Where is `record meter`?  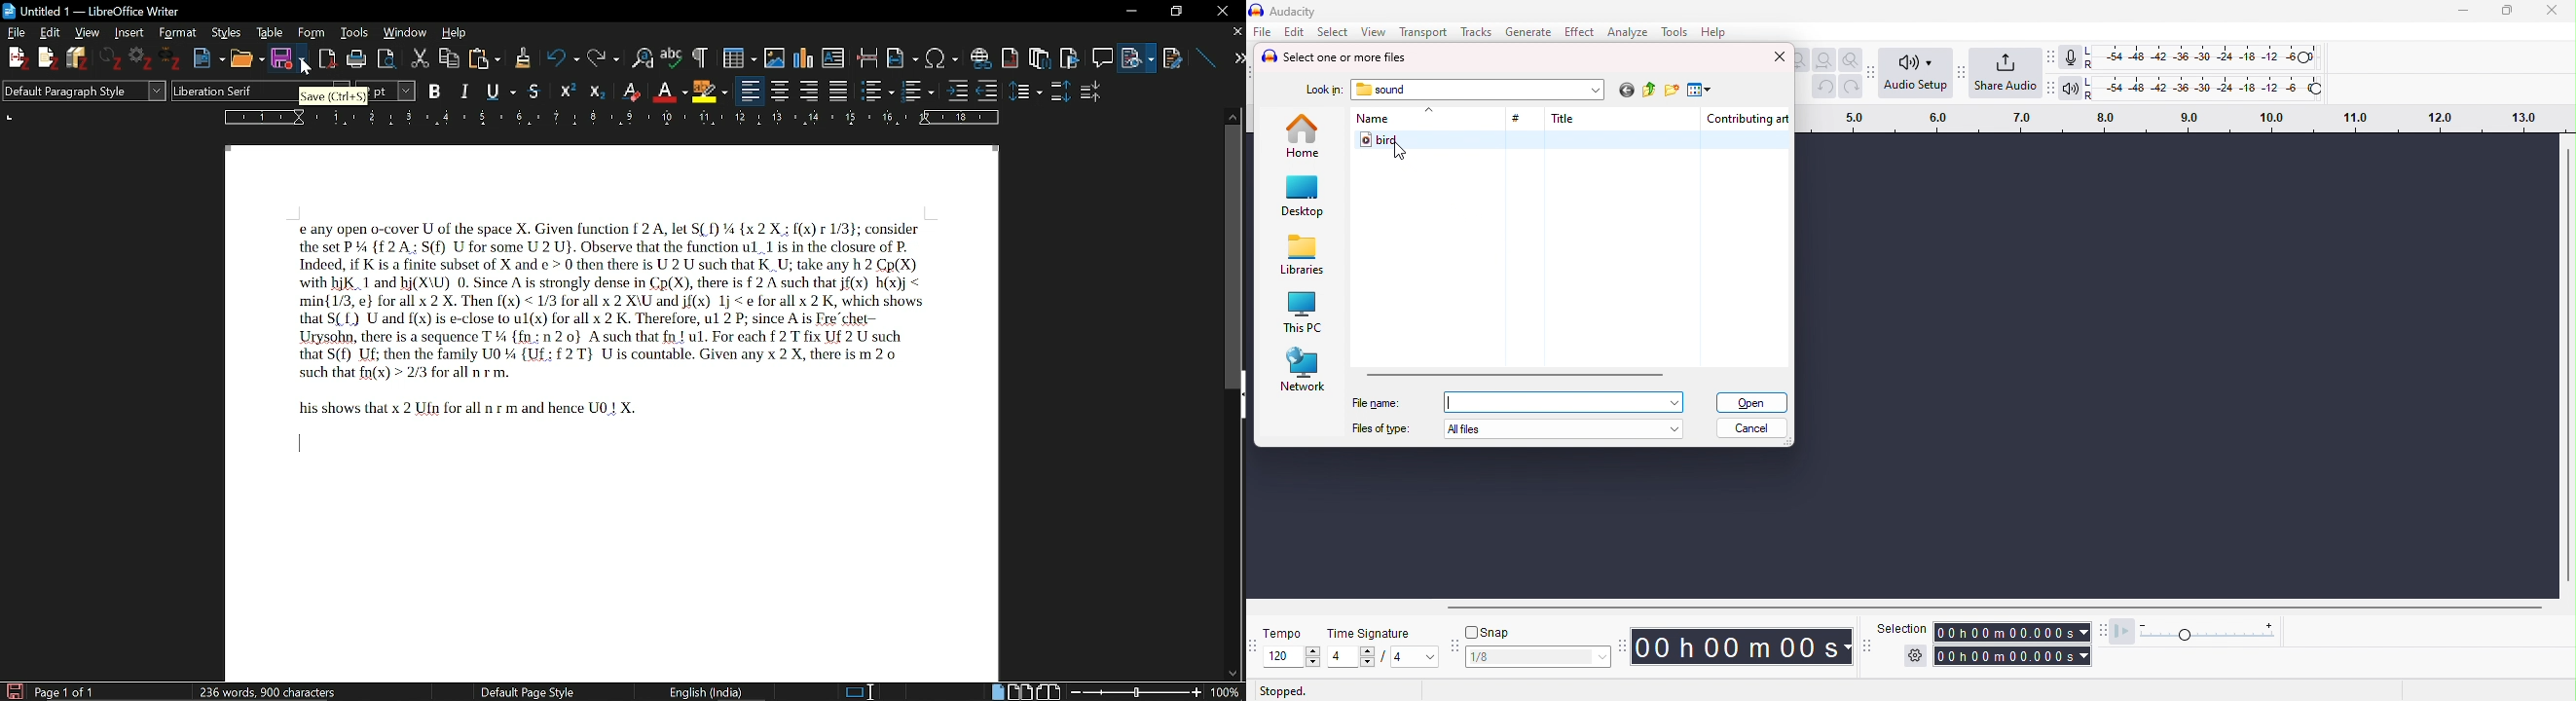
record meter is located at coordinates (2073, 57).